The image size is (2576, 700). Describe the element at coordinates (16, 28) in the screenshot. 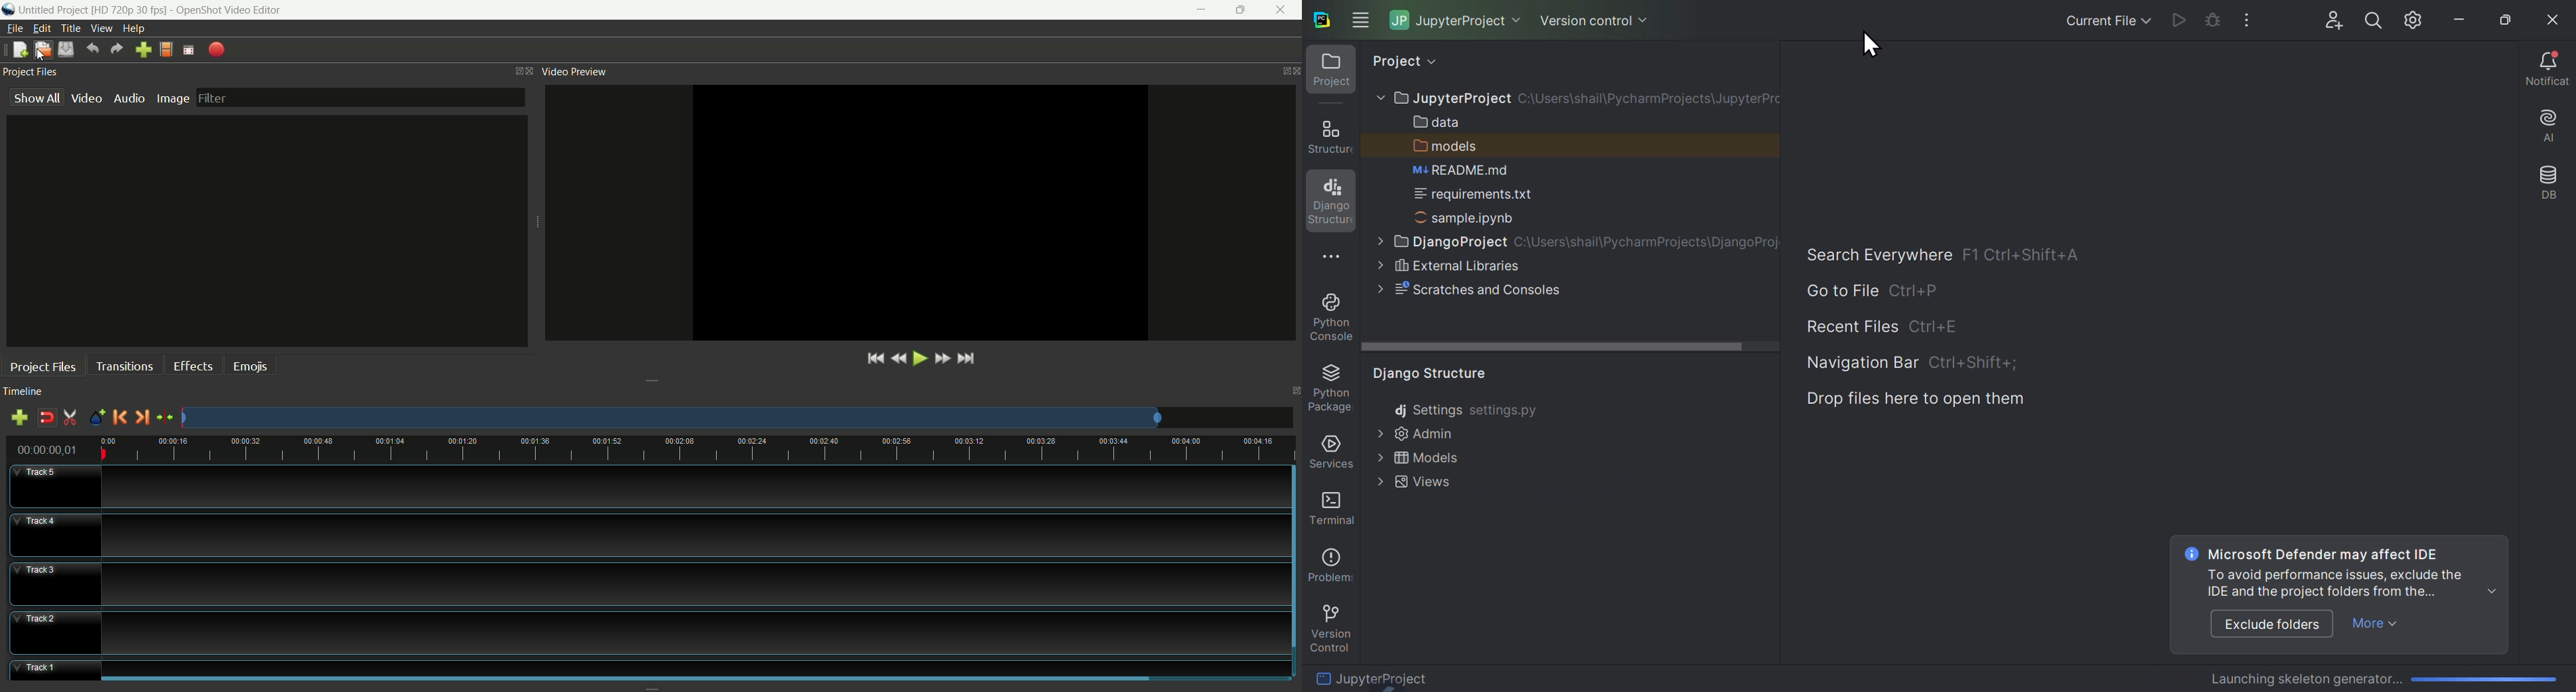

I see `file` at that location.